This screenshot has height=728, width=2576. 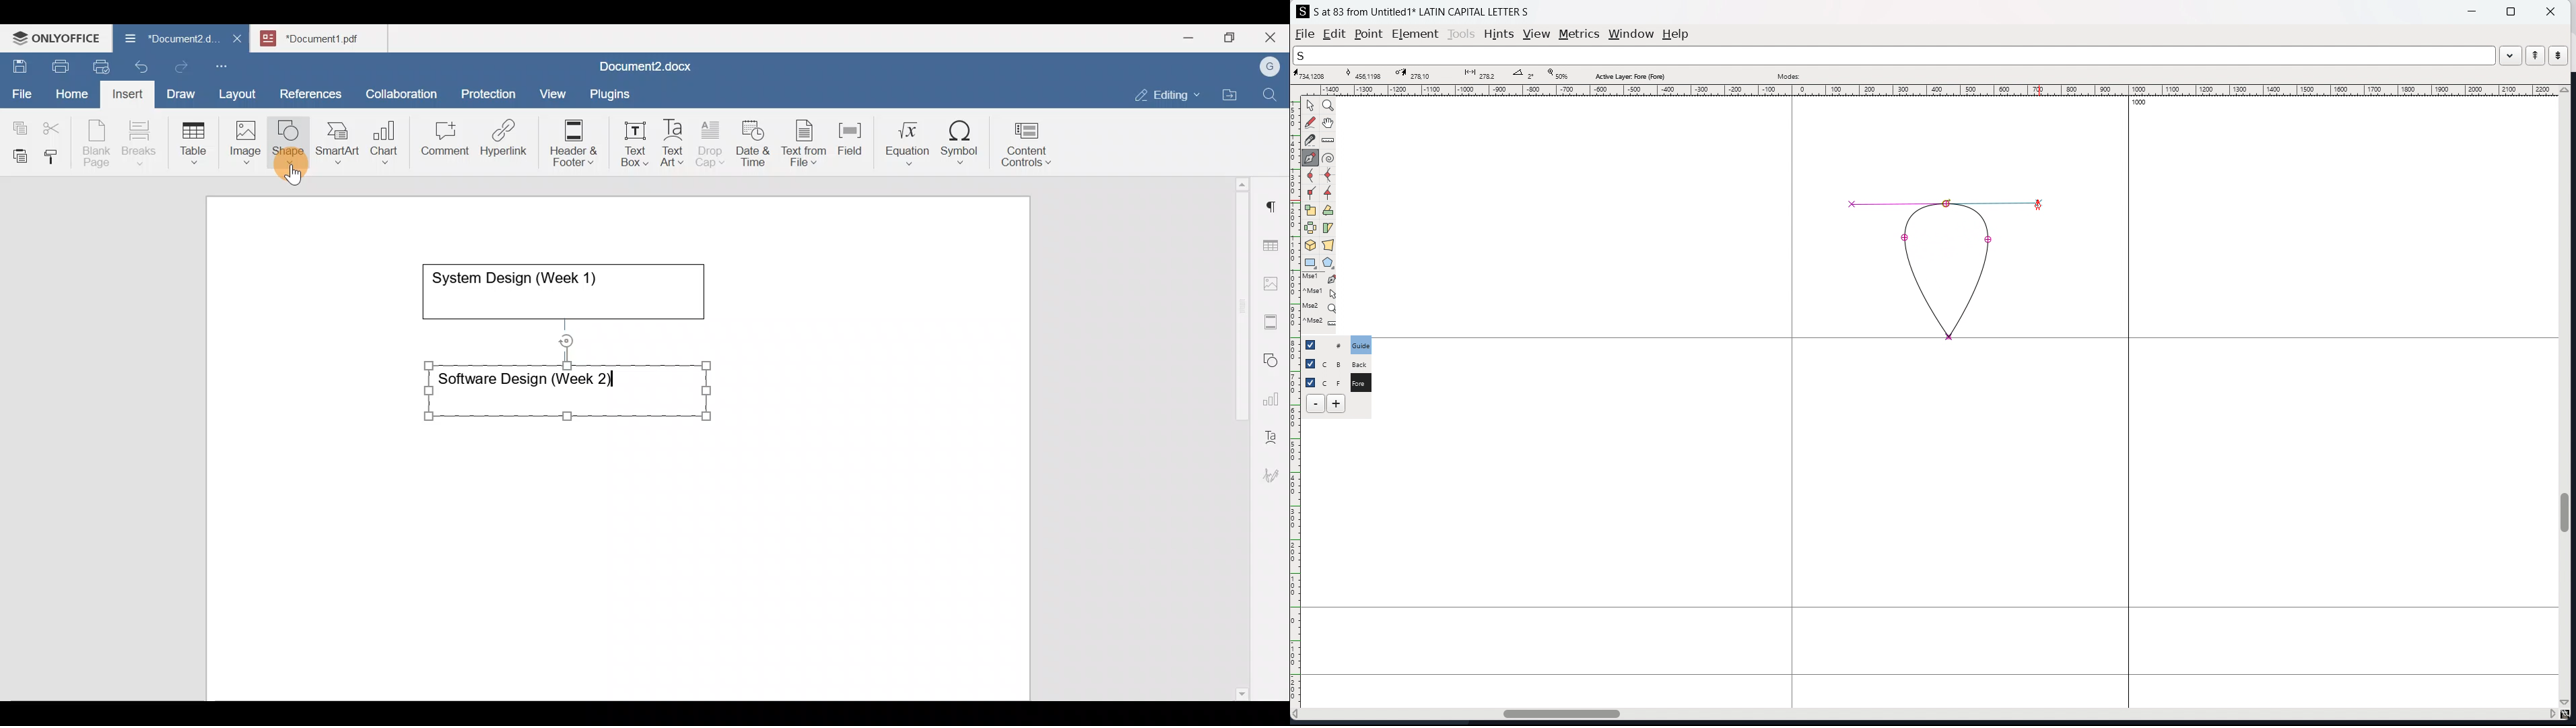 What do you see at coordinates (17, 153) in the screenshot?
I see `Paste` at bounding box center [17, 153].